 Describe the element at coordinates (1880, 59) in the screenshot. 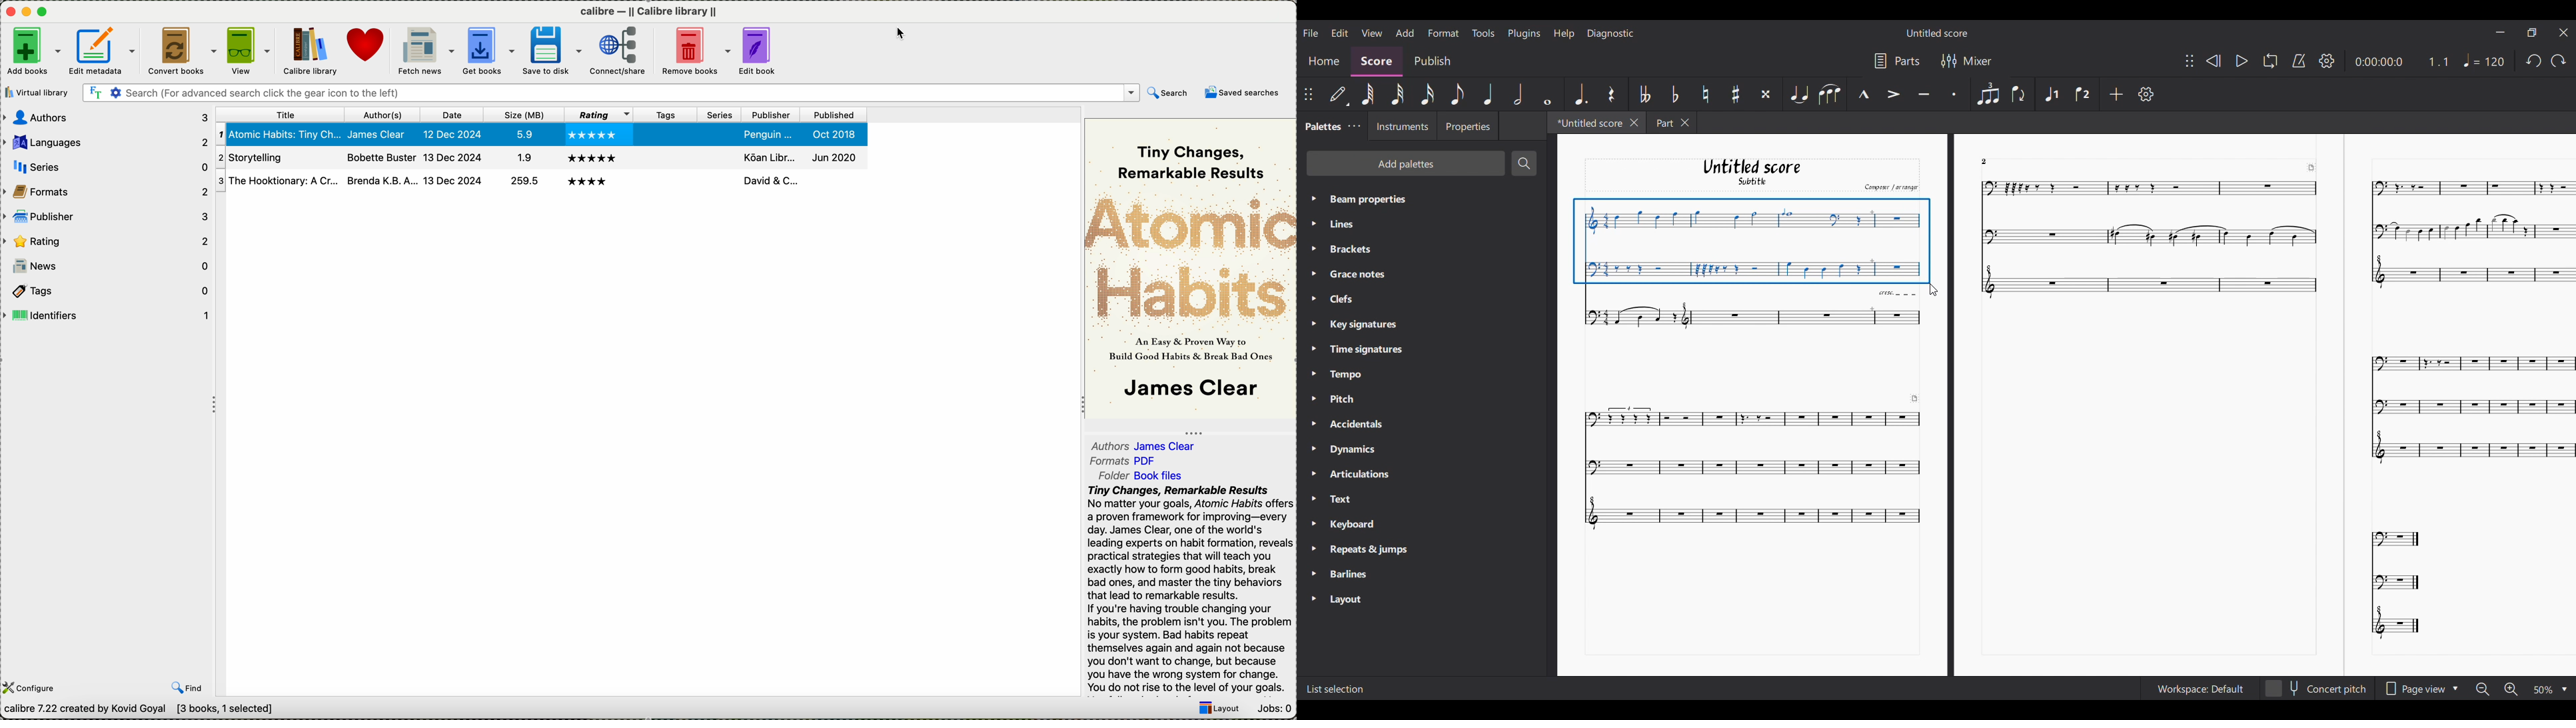

I see `` at that location.